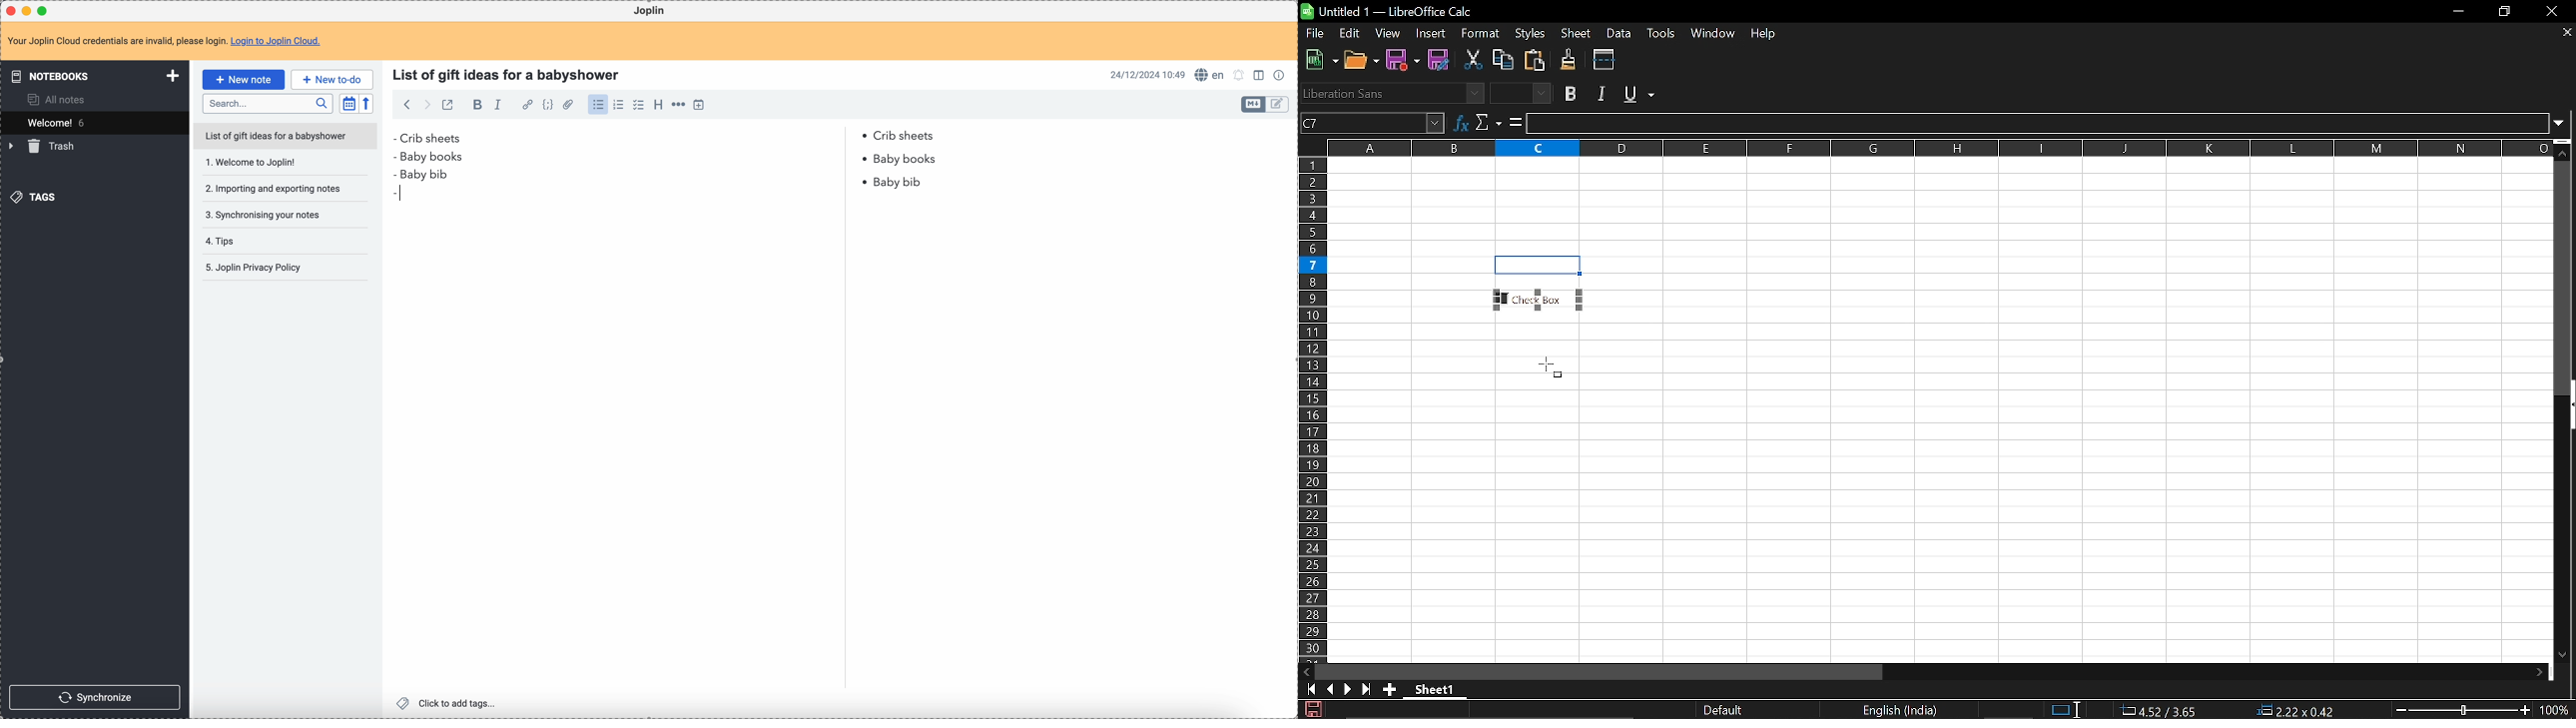 The image size is (2576, 728). I want to click on Cut, so click(1473, 60).